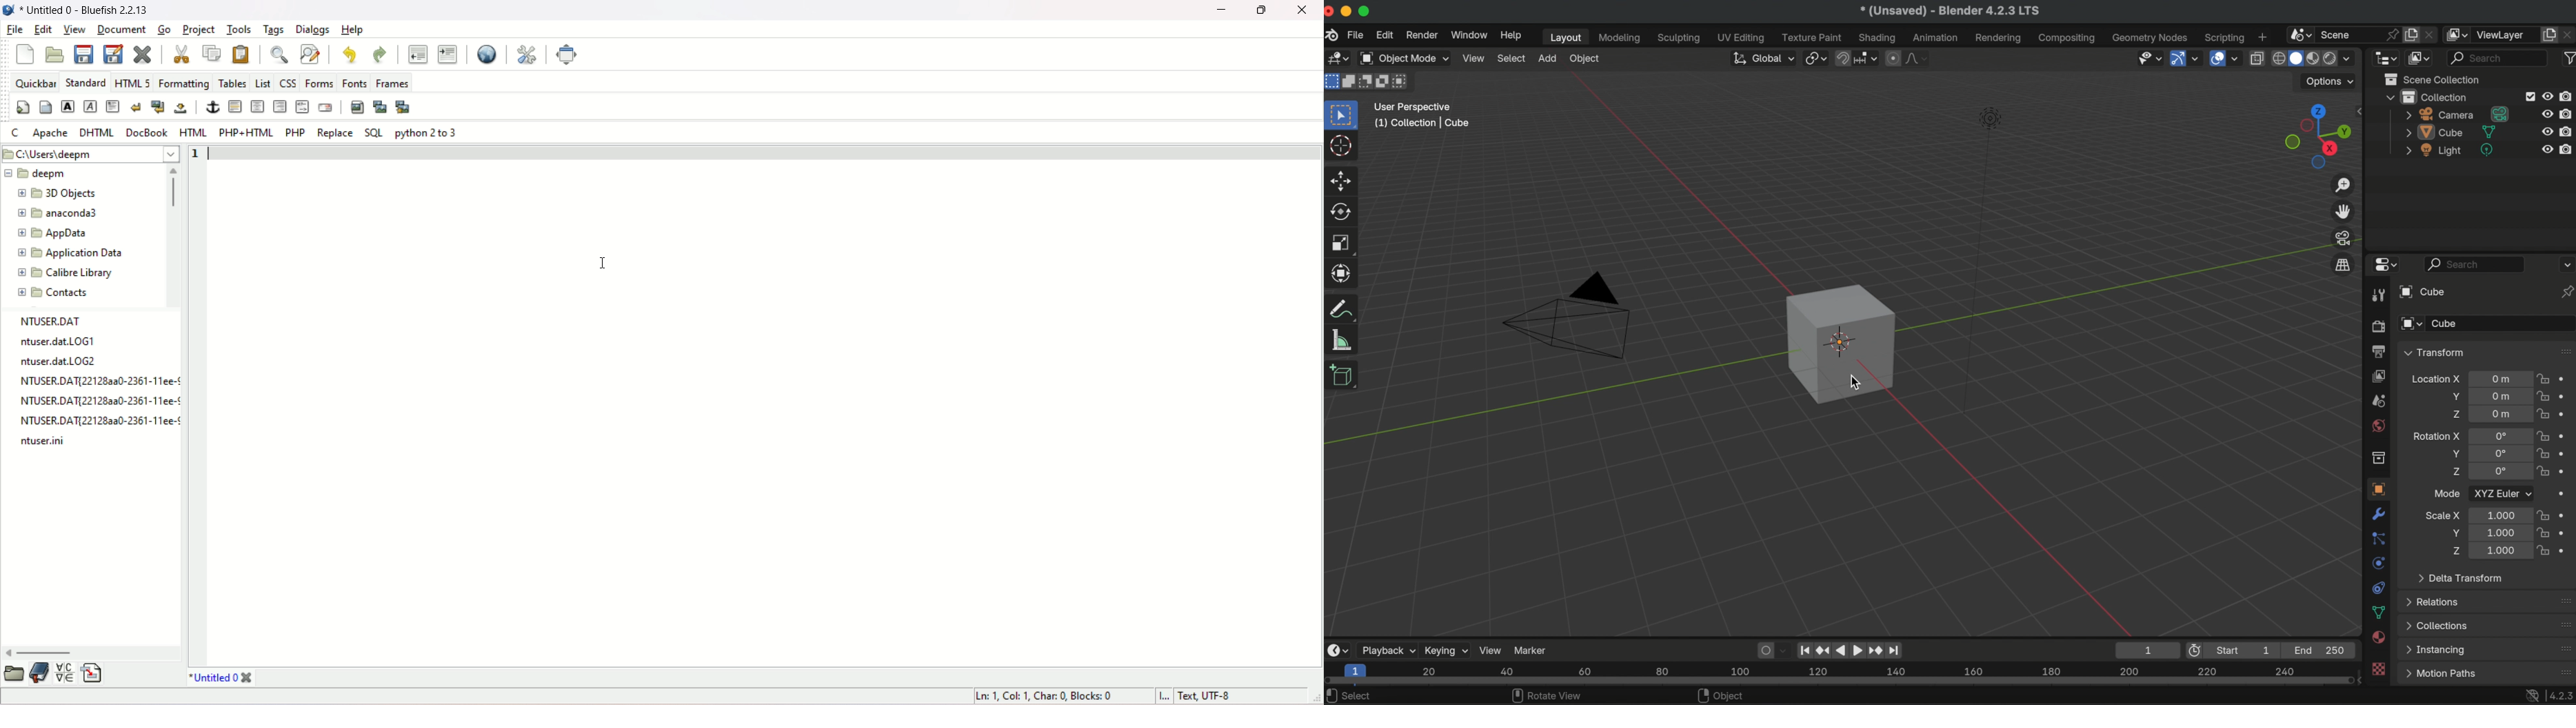  What do you see at coordinates (2427, 97) in the screenshot?
I see `collection` at bounding box center [2427, 97].